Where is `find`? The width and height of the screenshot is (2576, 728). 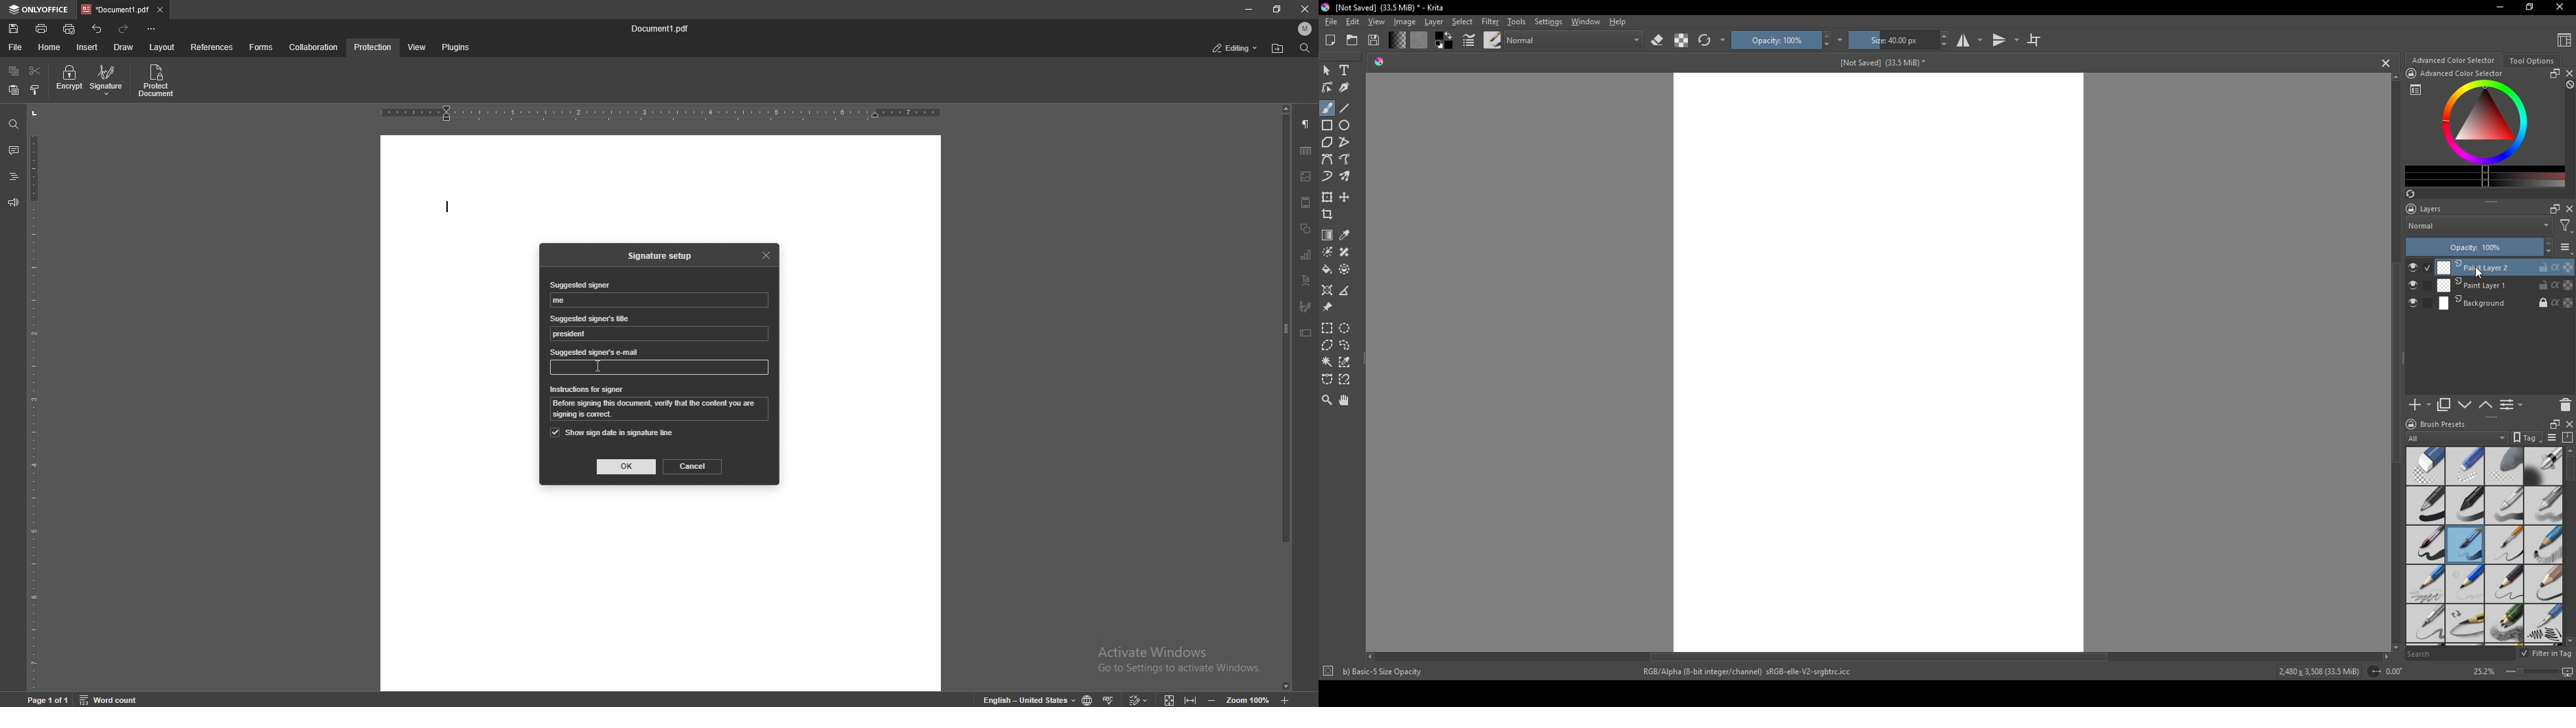
find is located at coordinates (1305, 49).